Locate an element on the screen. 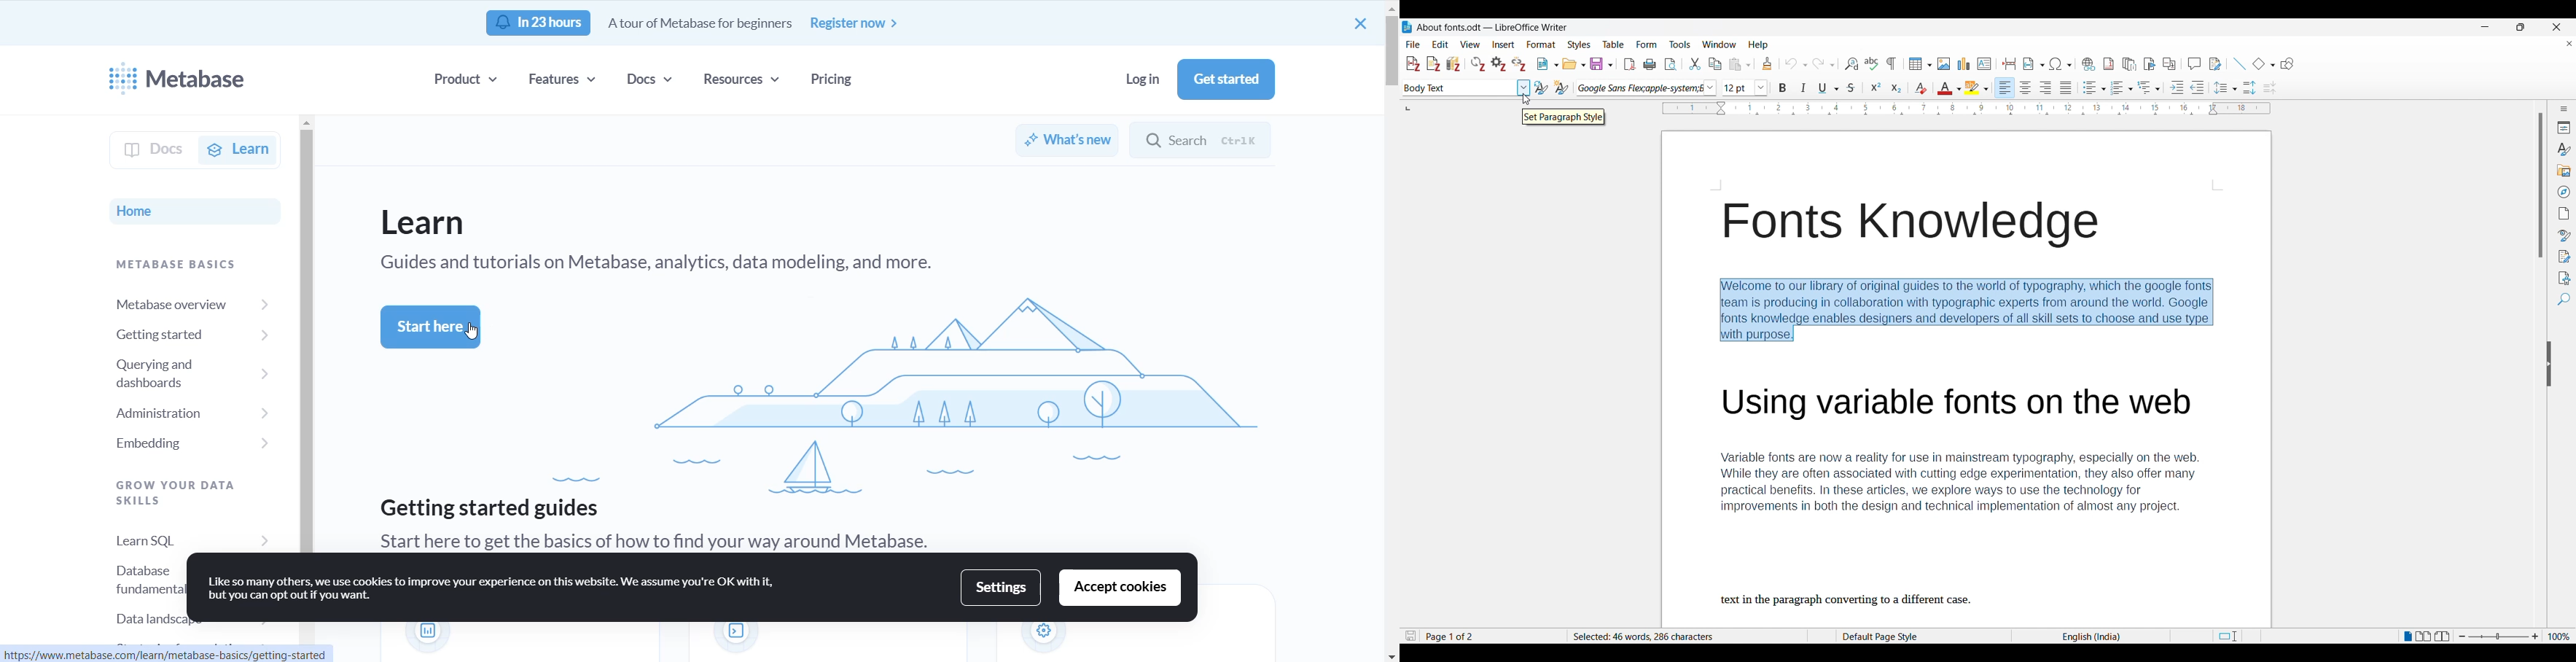 The image size is (2576, 672). start here is located at coordinates (432, 327).